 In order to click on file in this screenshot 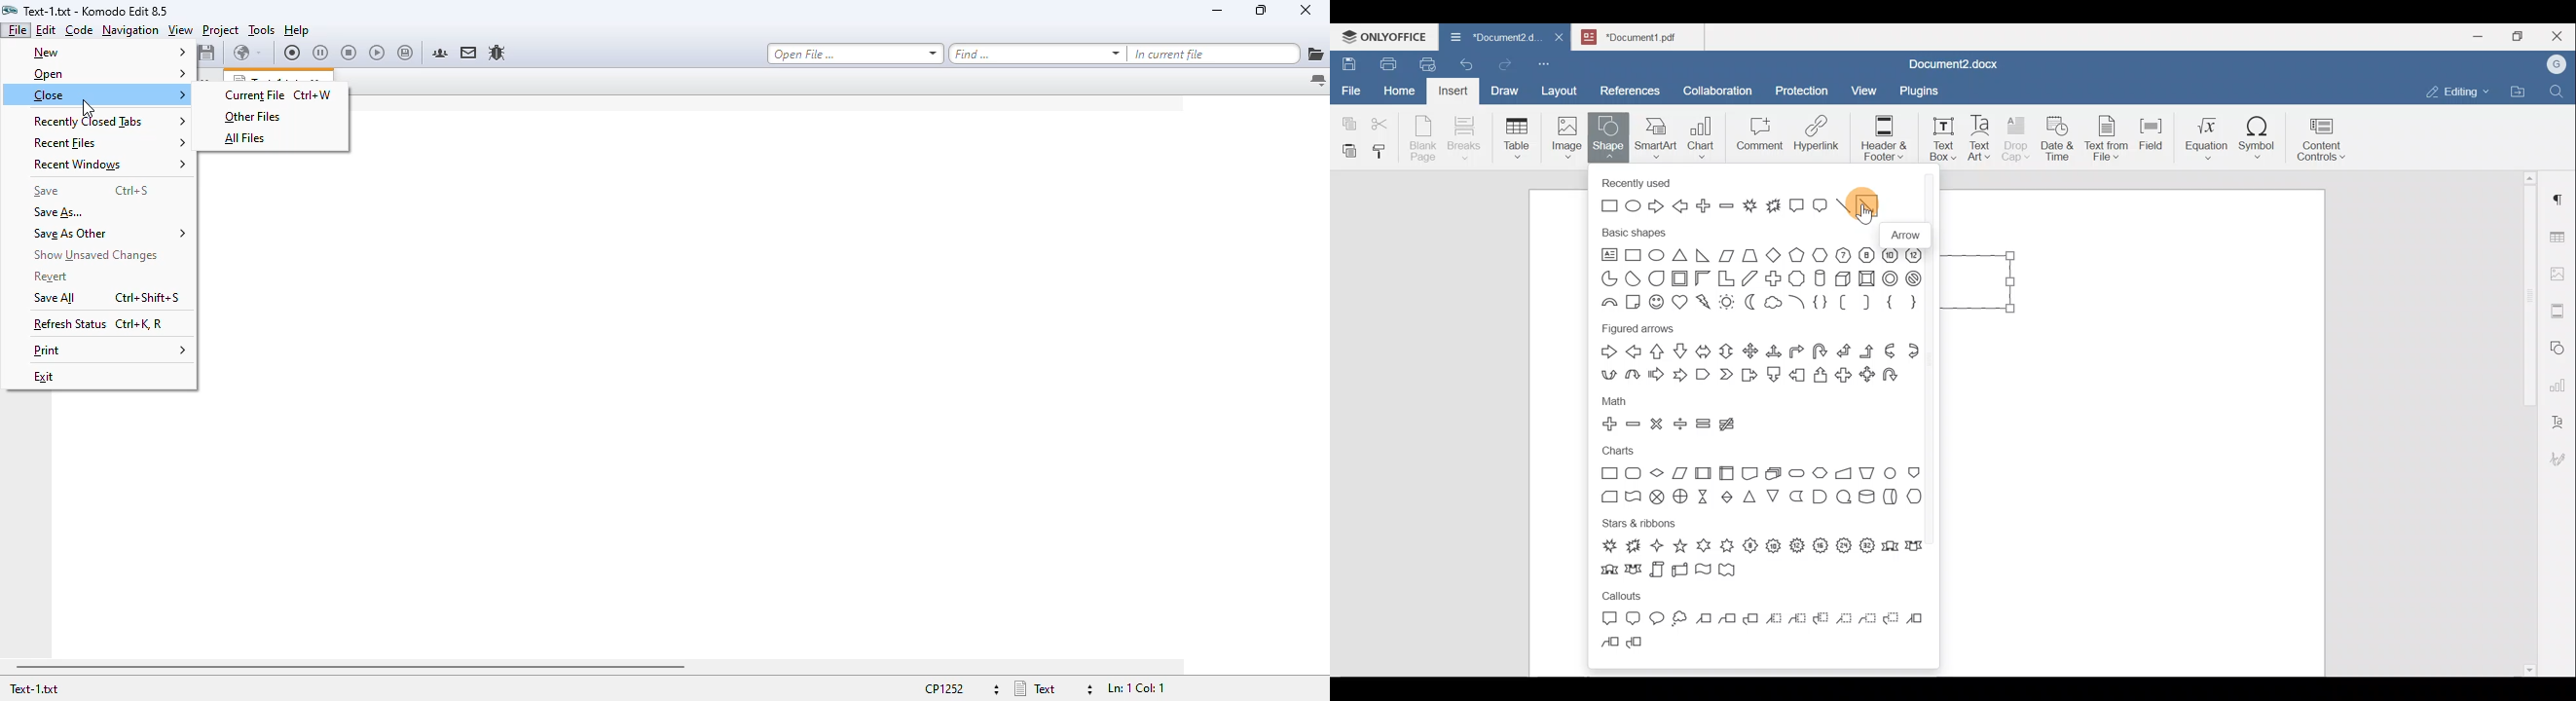, I will do `click(18, 29)`.